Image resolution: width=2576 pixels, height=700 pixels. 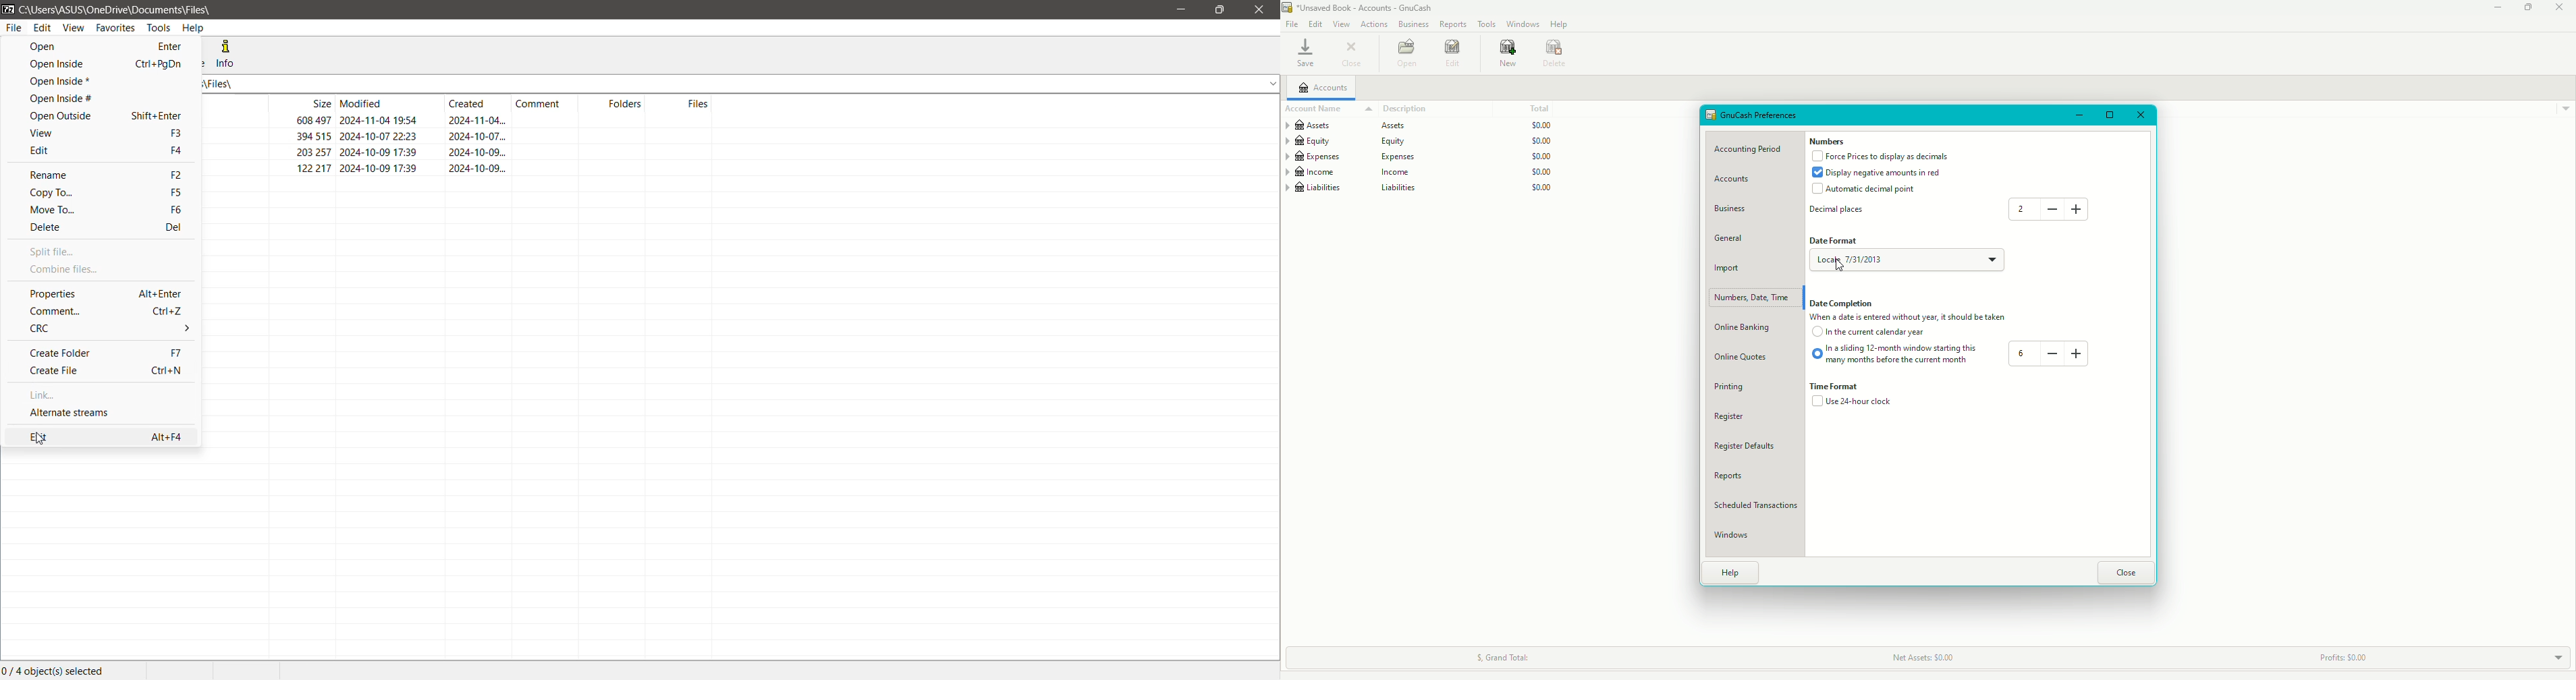 I want to click on Create Folder, so click(x=108, y=351).